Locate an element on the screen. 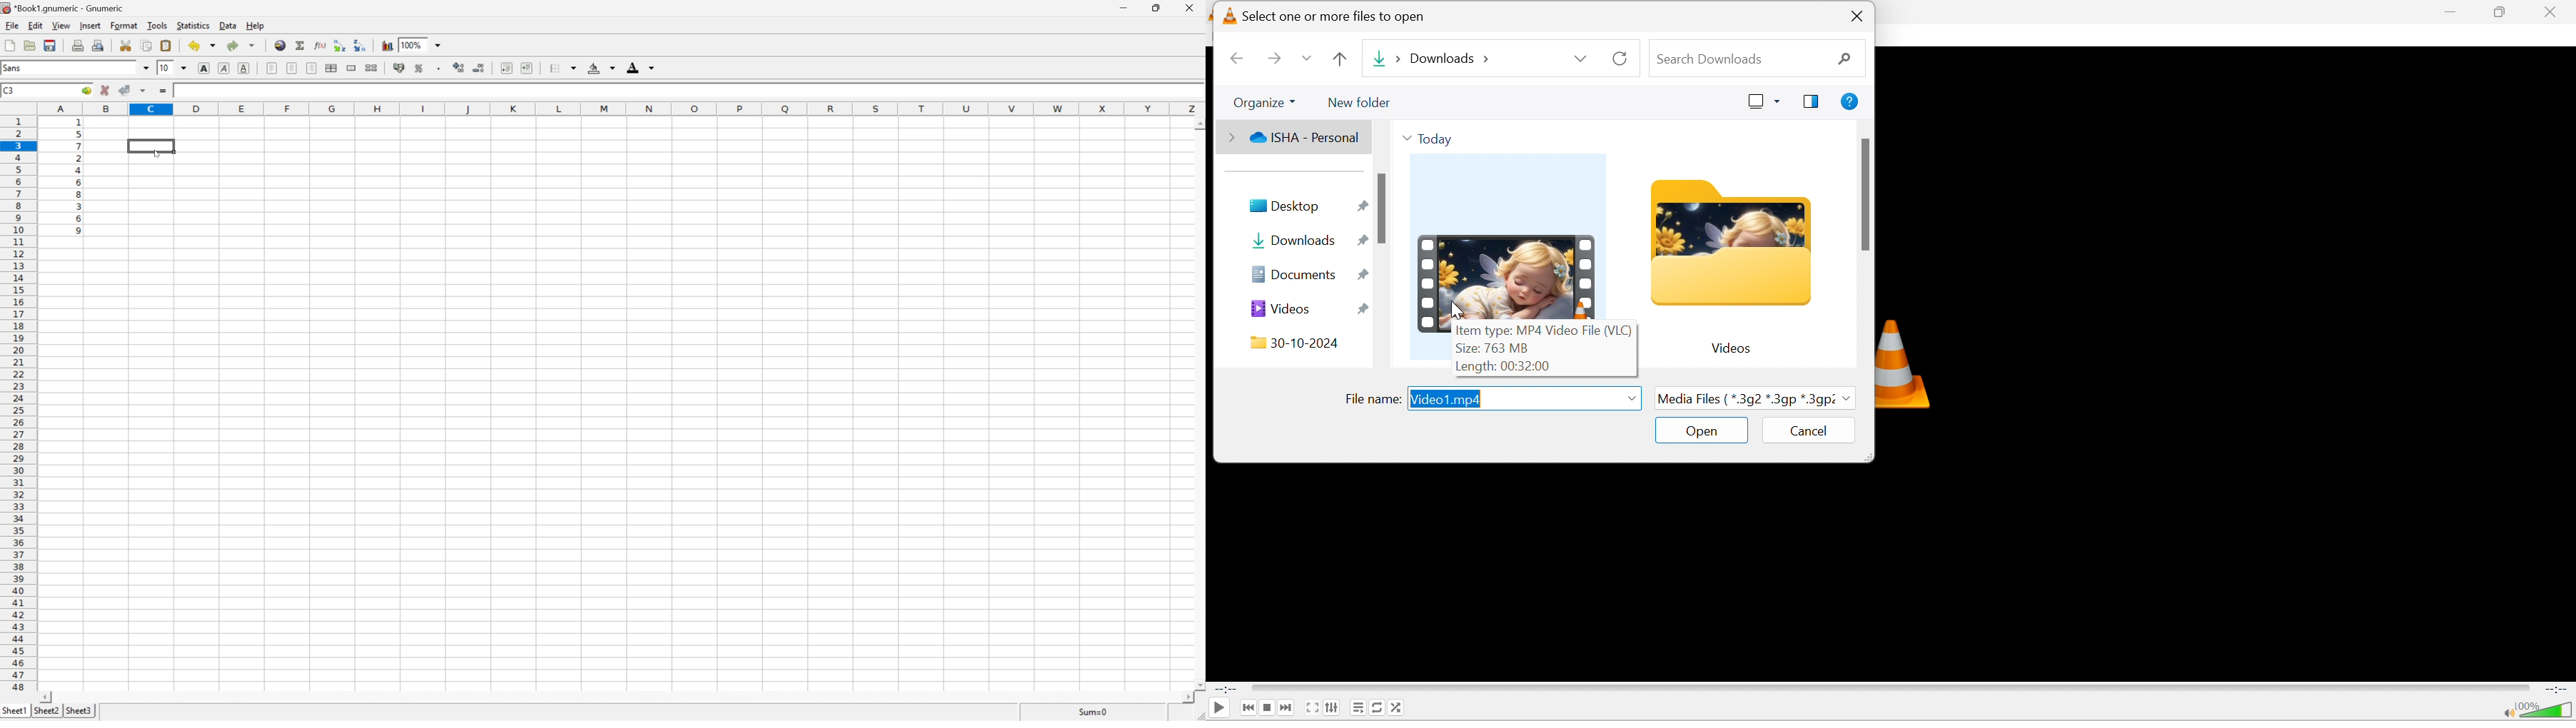 The height and width of the screenshot is (728, 2576). background is located at coordinates (601, 68).